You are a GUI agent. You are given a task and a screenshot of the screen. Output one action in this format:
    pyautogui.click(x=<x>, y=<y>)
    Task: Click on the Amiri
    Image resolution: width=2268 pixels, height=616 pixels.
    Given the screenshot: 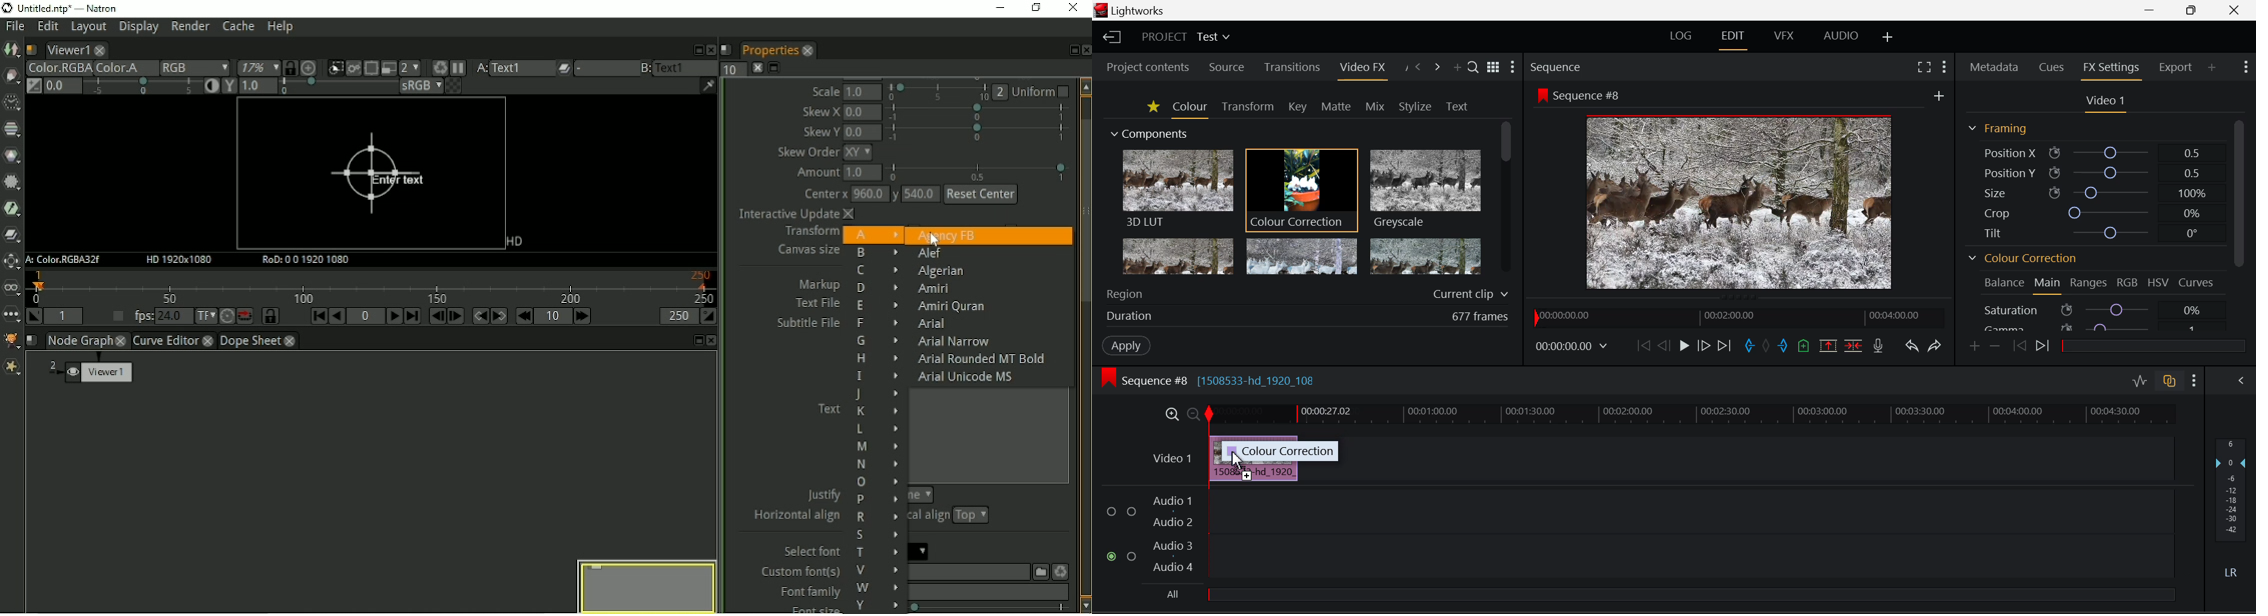 What is the action you would take?
    pyautogui.click(x=935, y=288)
    